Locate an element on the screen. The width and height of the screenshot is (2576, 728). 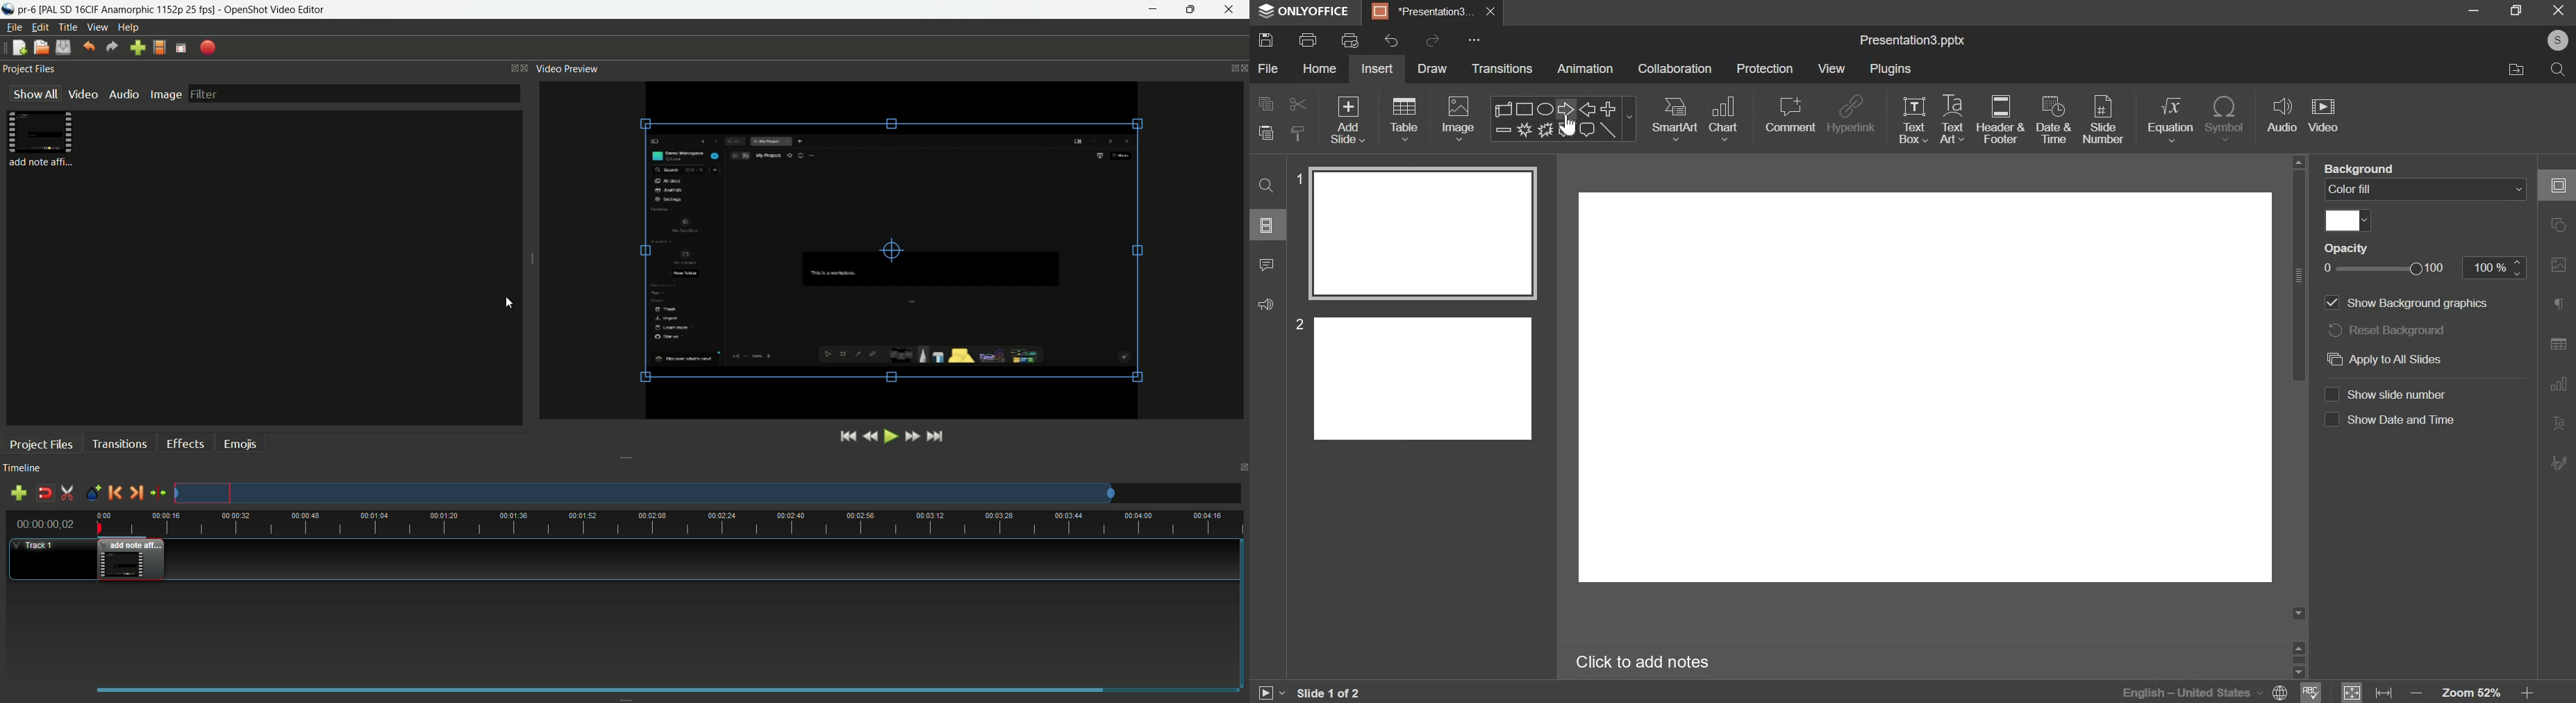
copy is located at coordinates (1266, 104).